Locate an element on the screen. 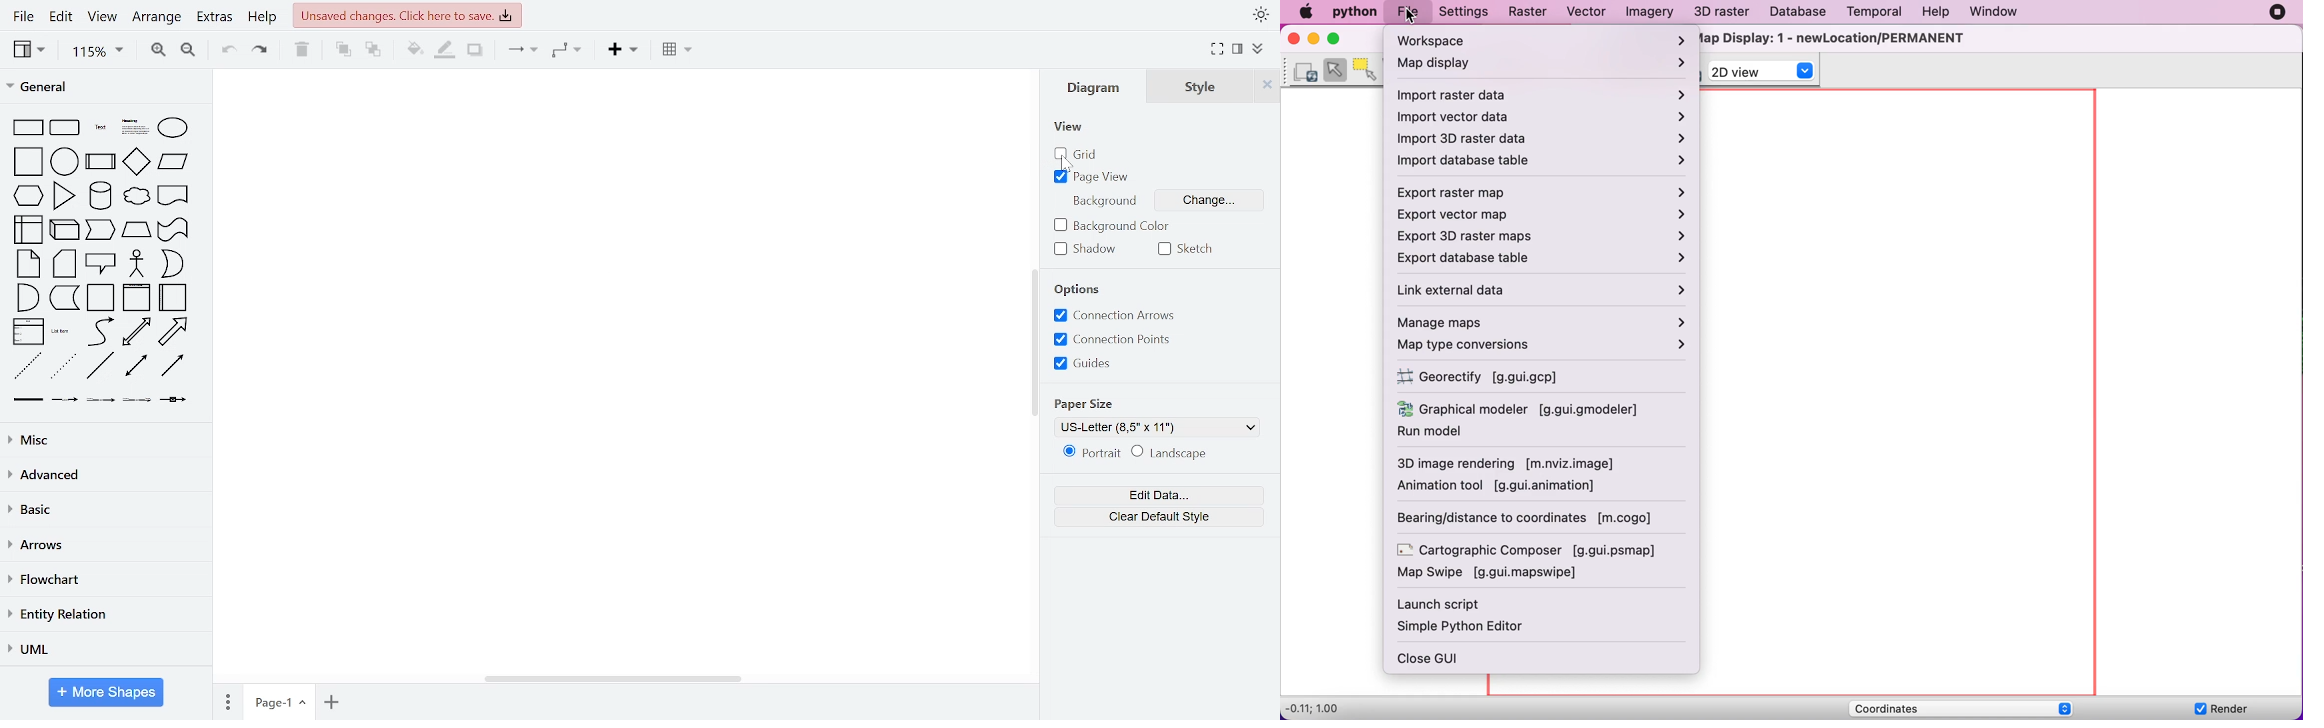 This screenshot has width=2324, height=728. extras is located at coordinates (217, 19).